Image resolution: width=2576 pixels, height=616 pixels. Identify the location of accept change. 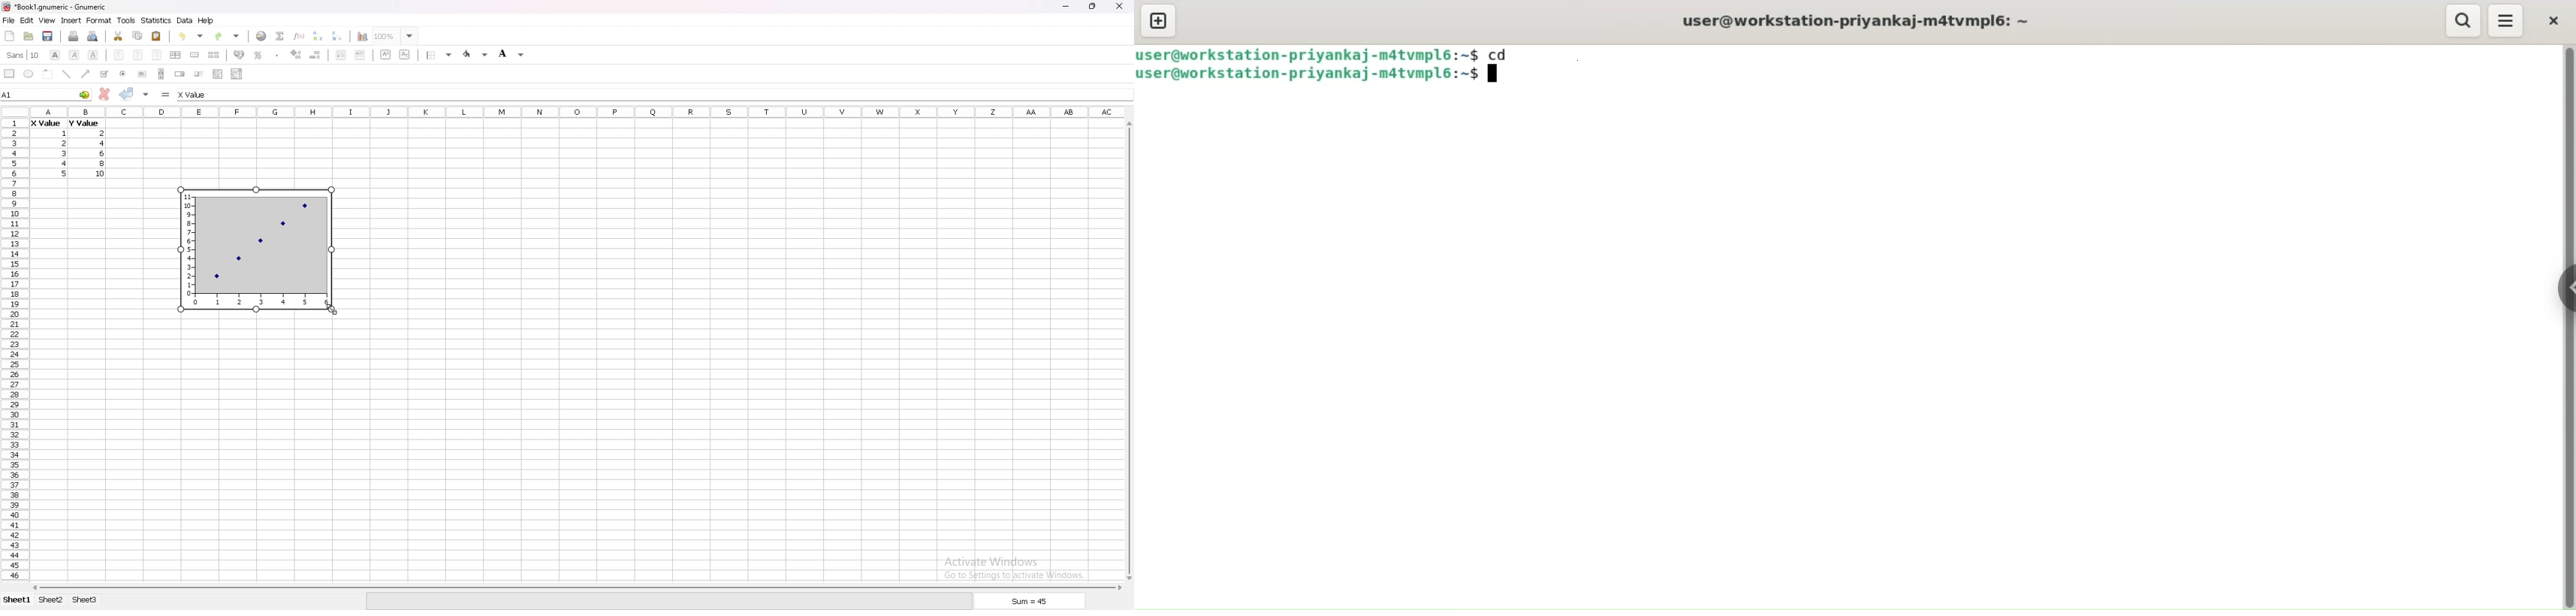
(126, 93).